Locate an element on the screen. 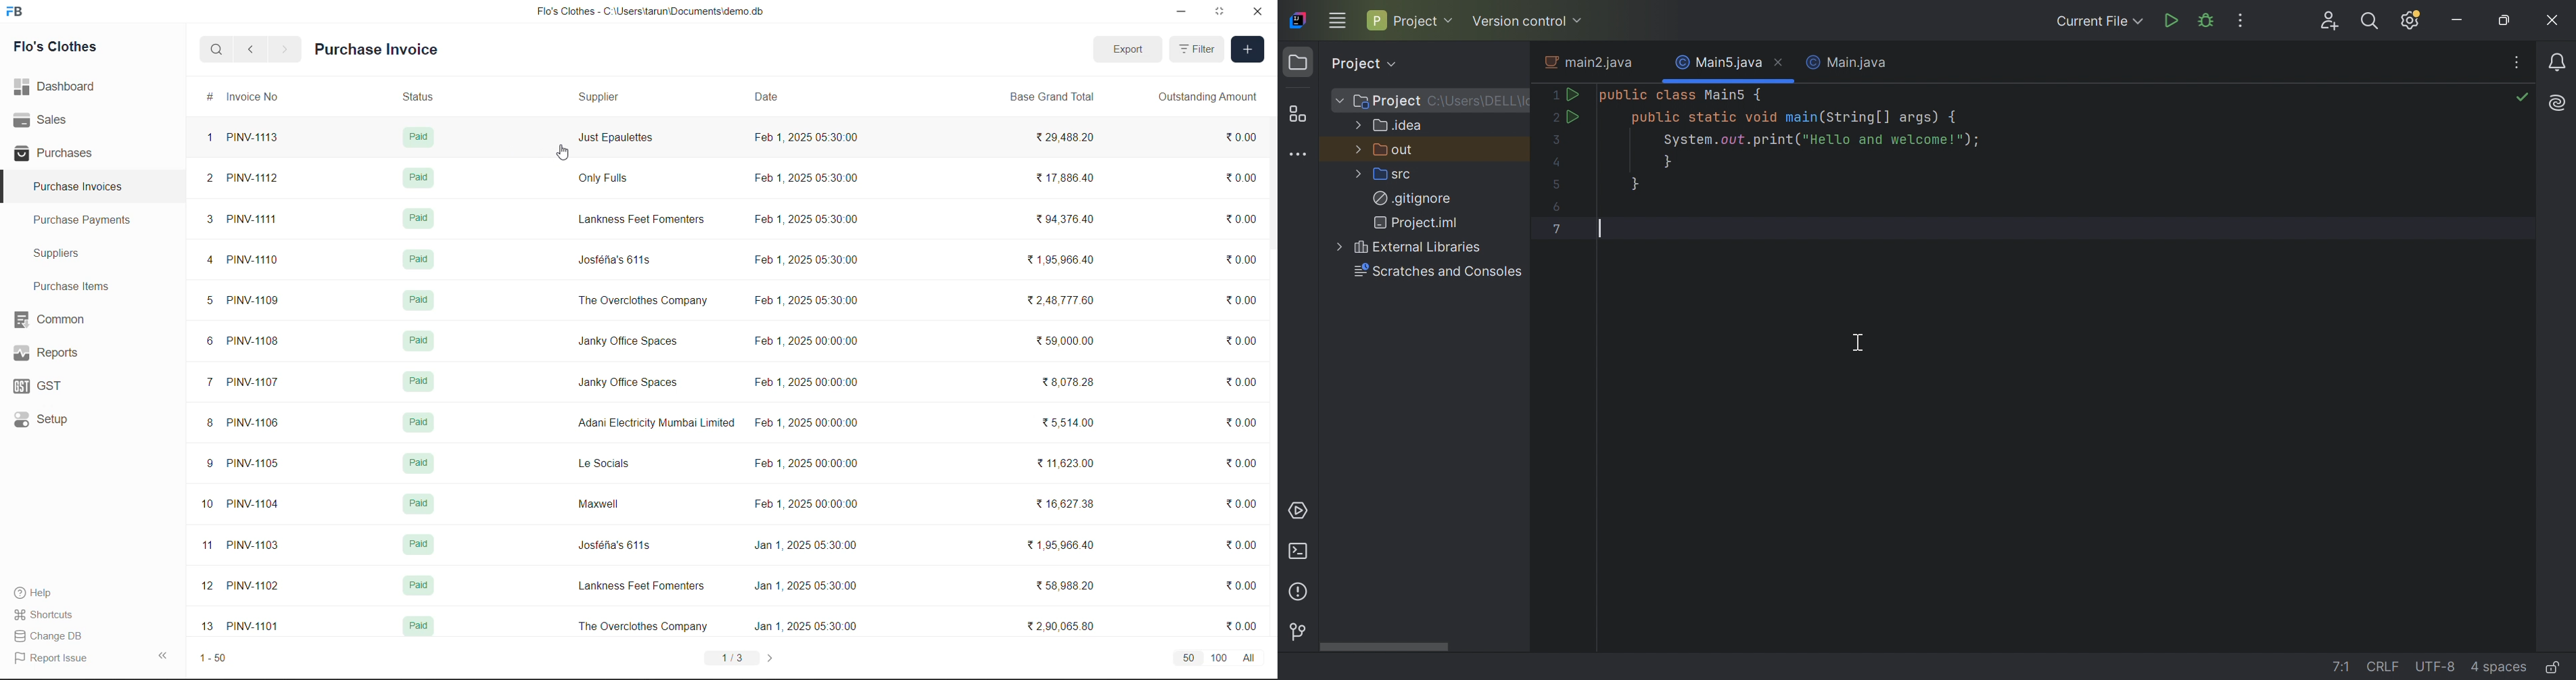 The image size is (2576, 700). Feb 1, 2025 00:00:00 is located at coordinates (808, 467).